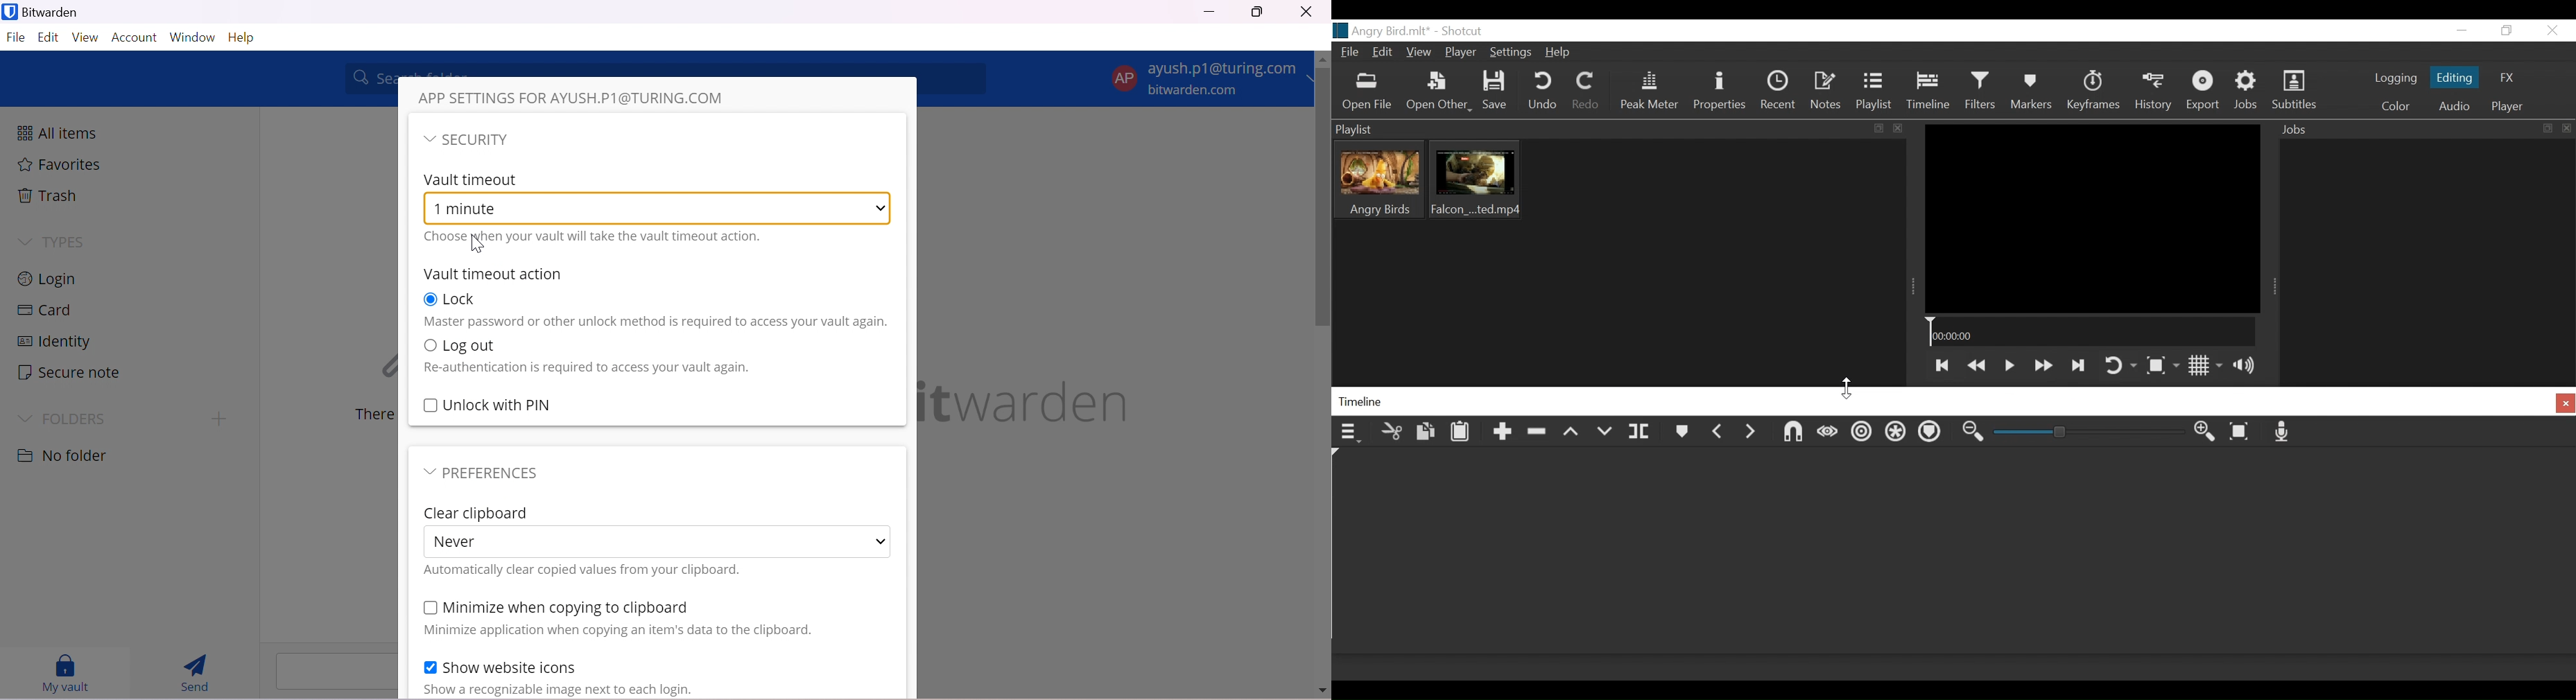 The height and width of the screenshot is (700, 2576). Describe the element at coordinates (2251, 366) in the screenshot. I see `Show volume control` at that location.